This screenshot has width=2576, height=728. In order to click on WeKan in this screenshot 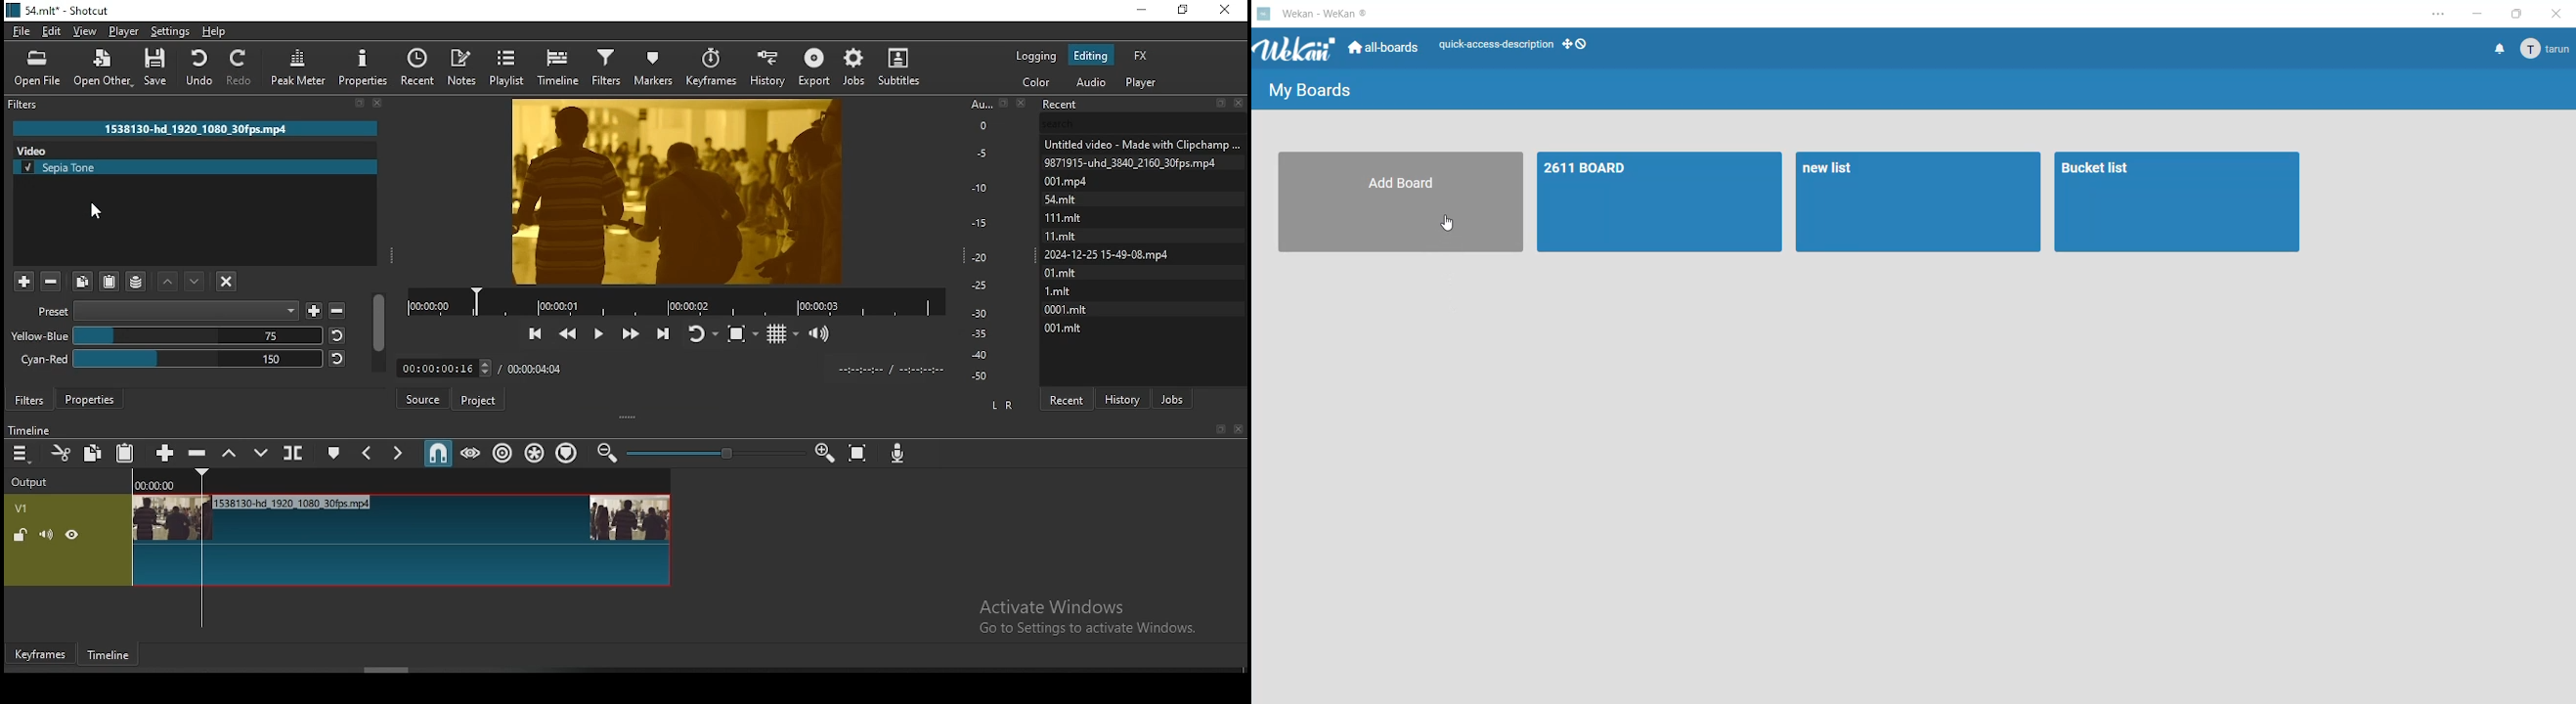, I will do `click(1294, 49)`.